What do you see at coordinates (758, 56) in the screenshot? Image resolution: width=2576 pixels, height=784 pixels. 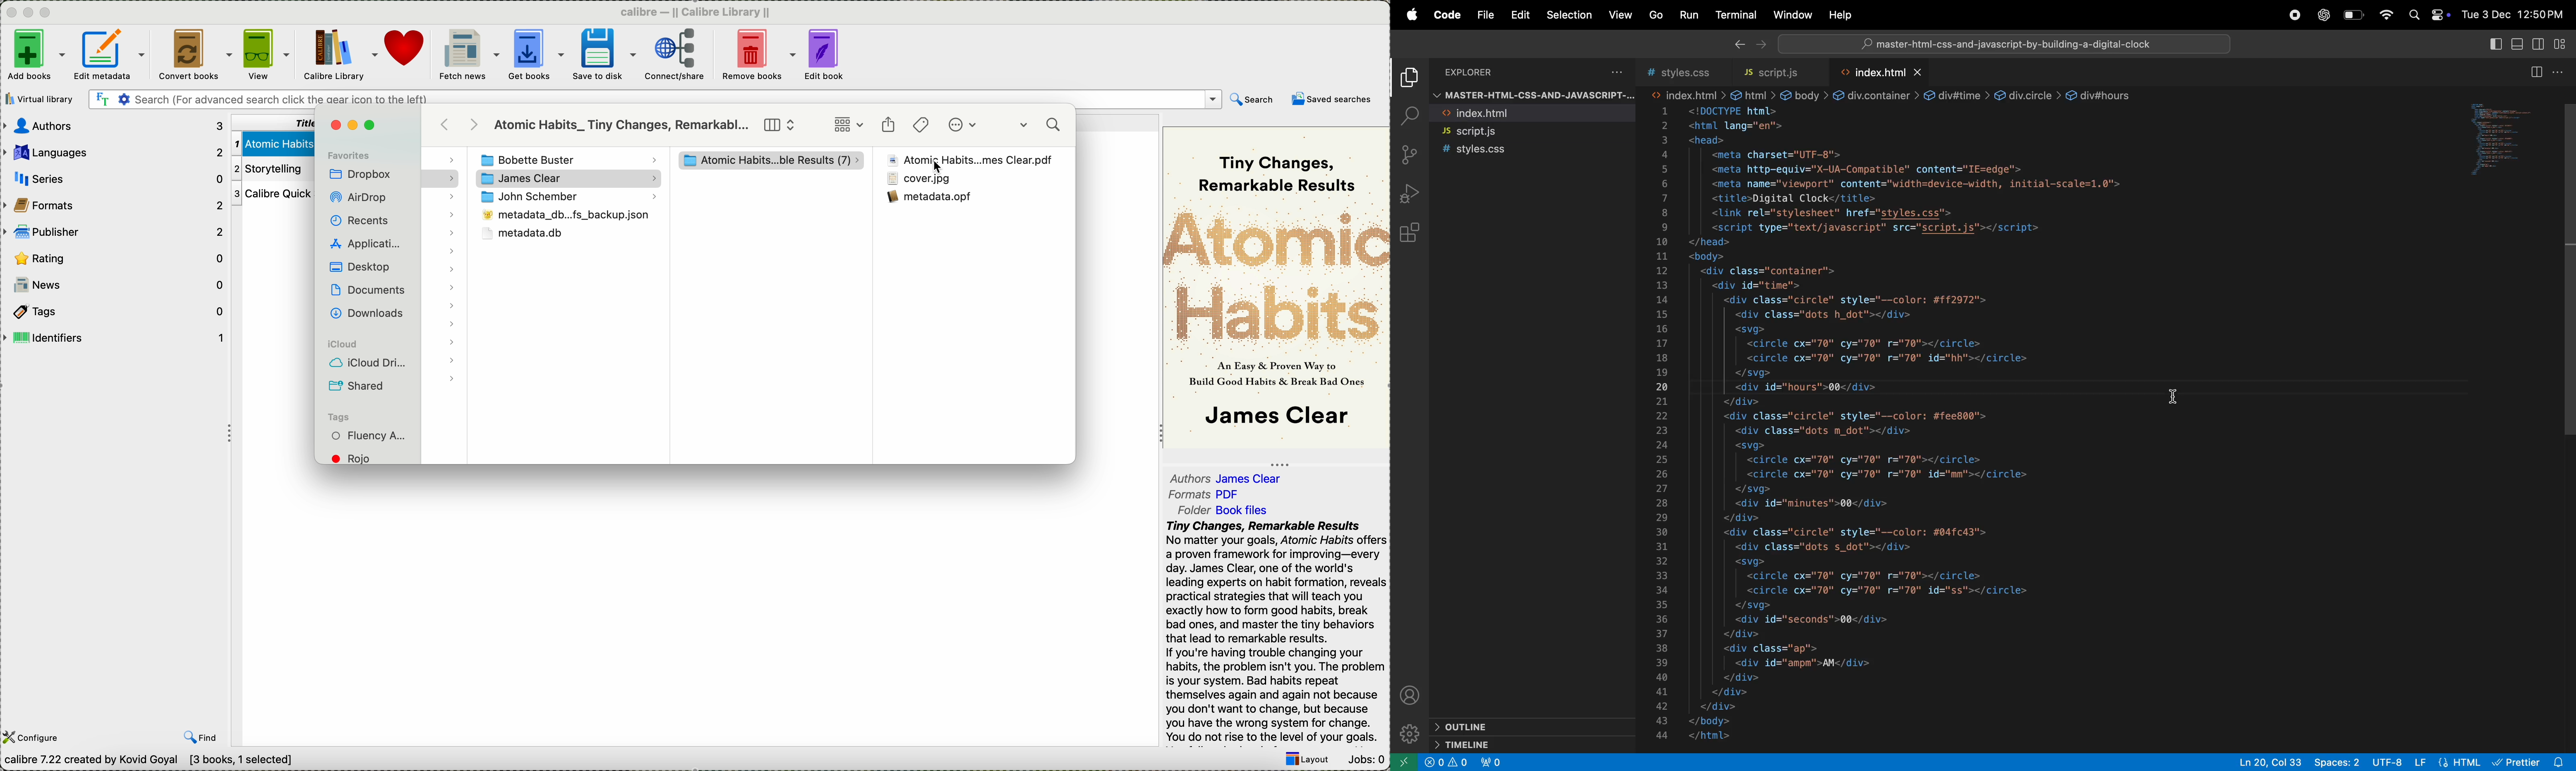 I see `remove books` at bounding box center [758, 56].